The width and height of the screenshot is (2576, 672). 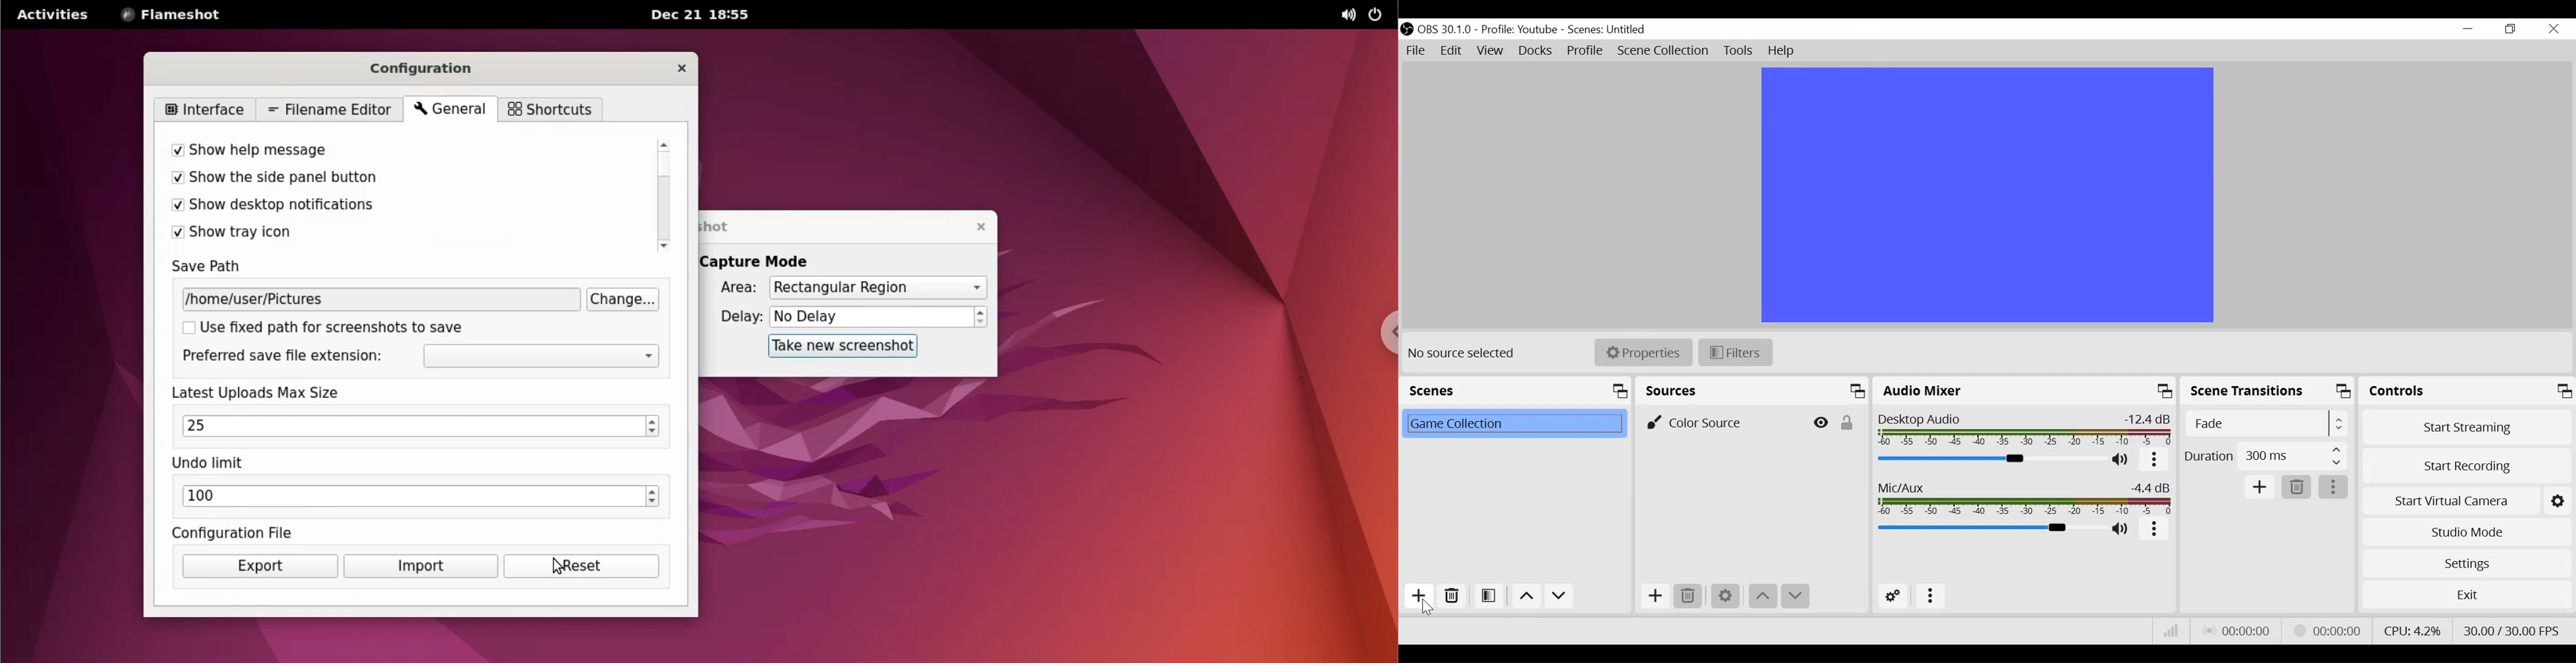 What do you see at coordinates (1738, 51) in the screenshot?
I see `Tools` at bounding box center [1738, 51].